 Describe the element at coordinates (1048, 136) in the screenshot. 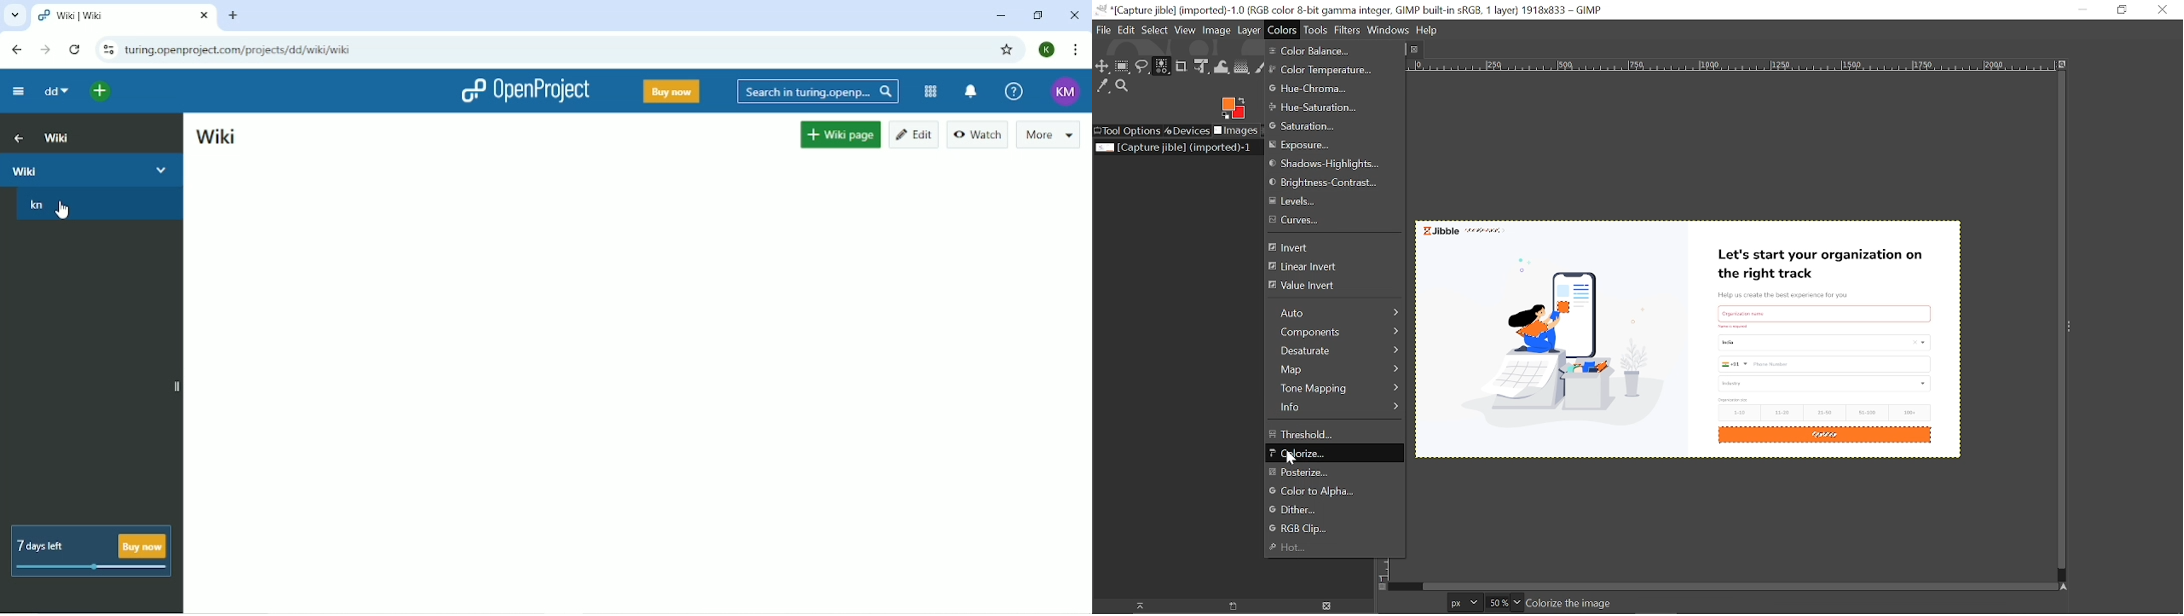

I see `More` at that location.